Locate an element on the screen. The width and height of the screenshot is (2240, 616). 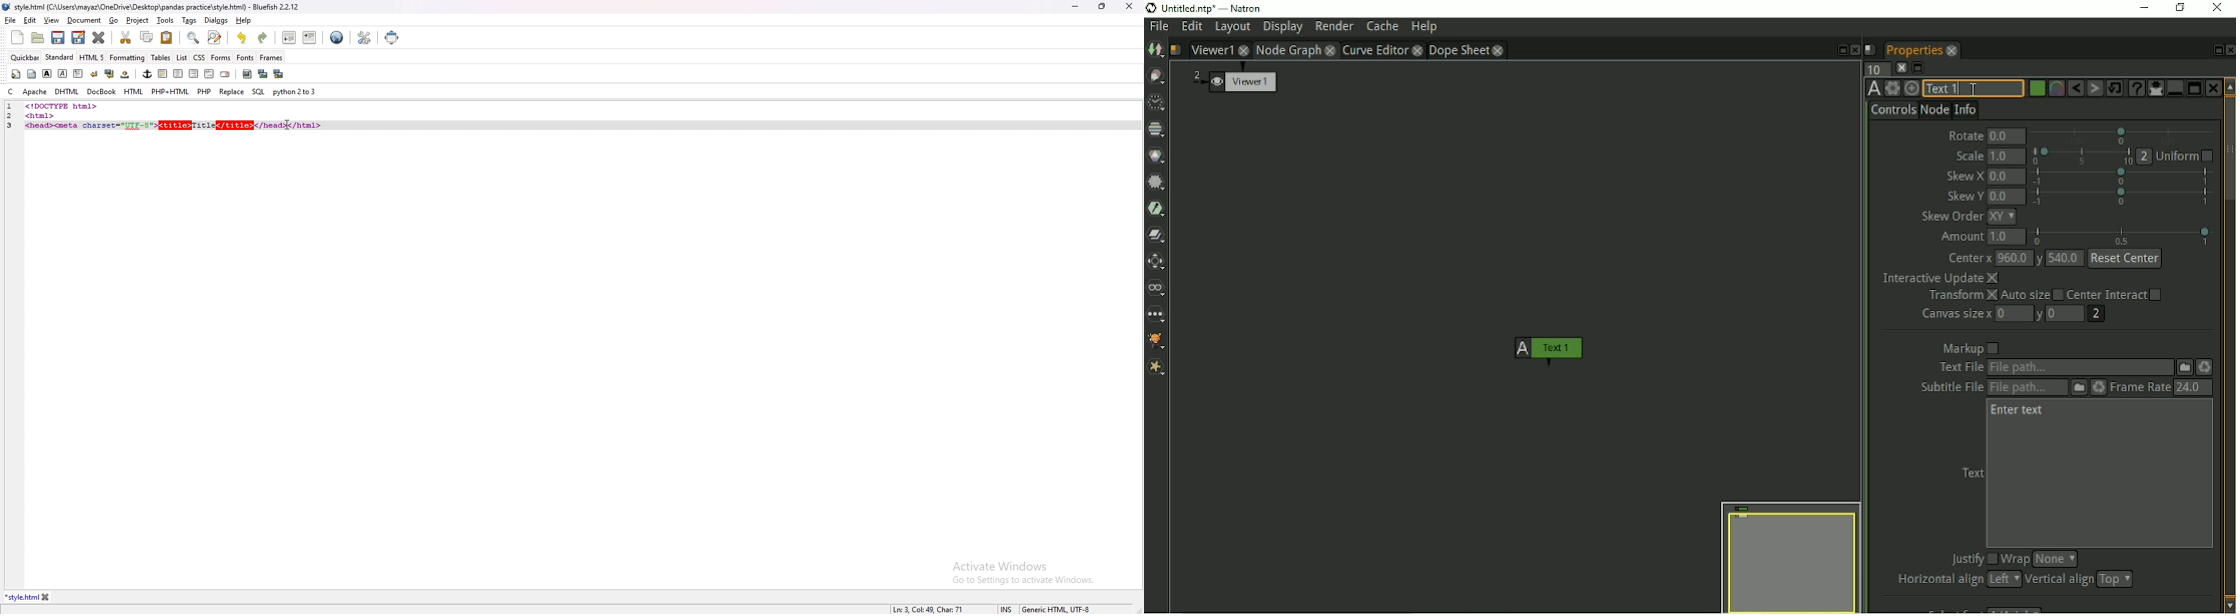
paste is located at coordinates (167, 37).